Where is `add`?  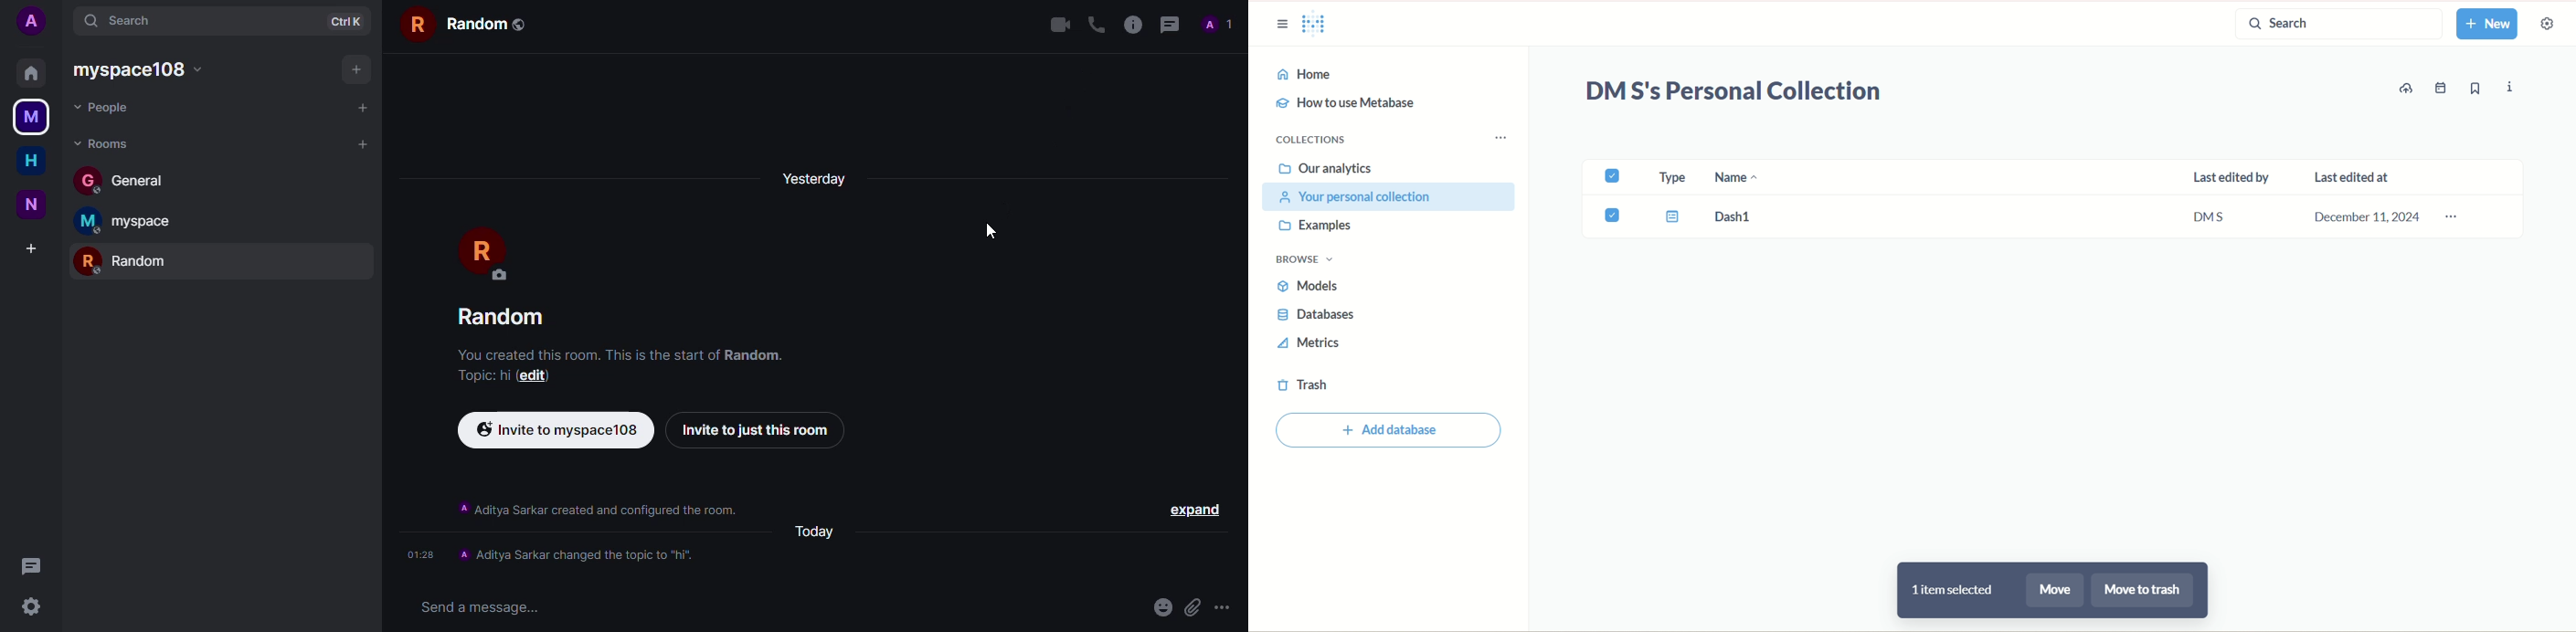
add is located at coordinates (355, 68).